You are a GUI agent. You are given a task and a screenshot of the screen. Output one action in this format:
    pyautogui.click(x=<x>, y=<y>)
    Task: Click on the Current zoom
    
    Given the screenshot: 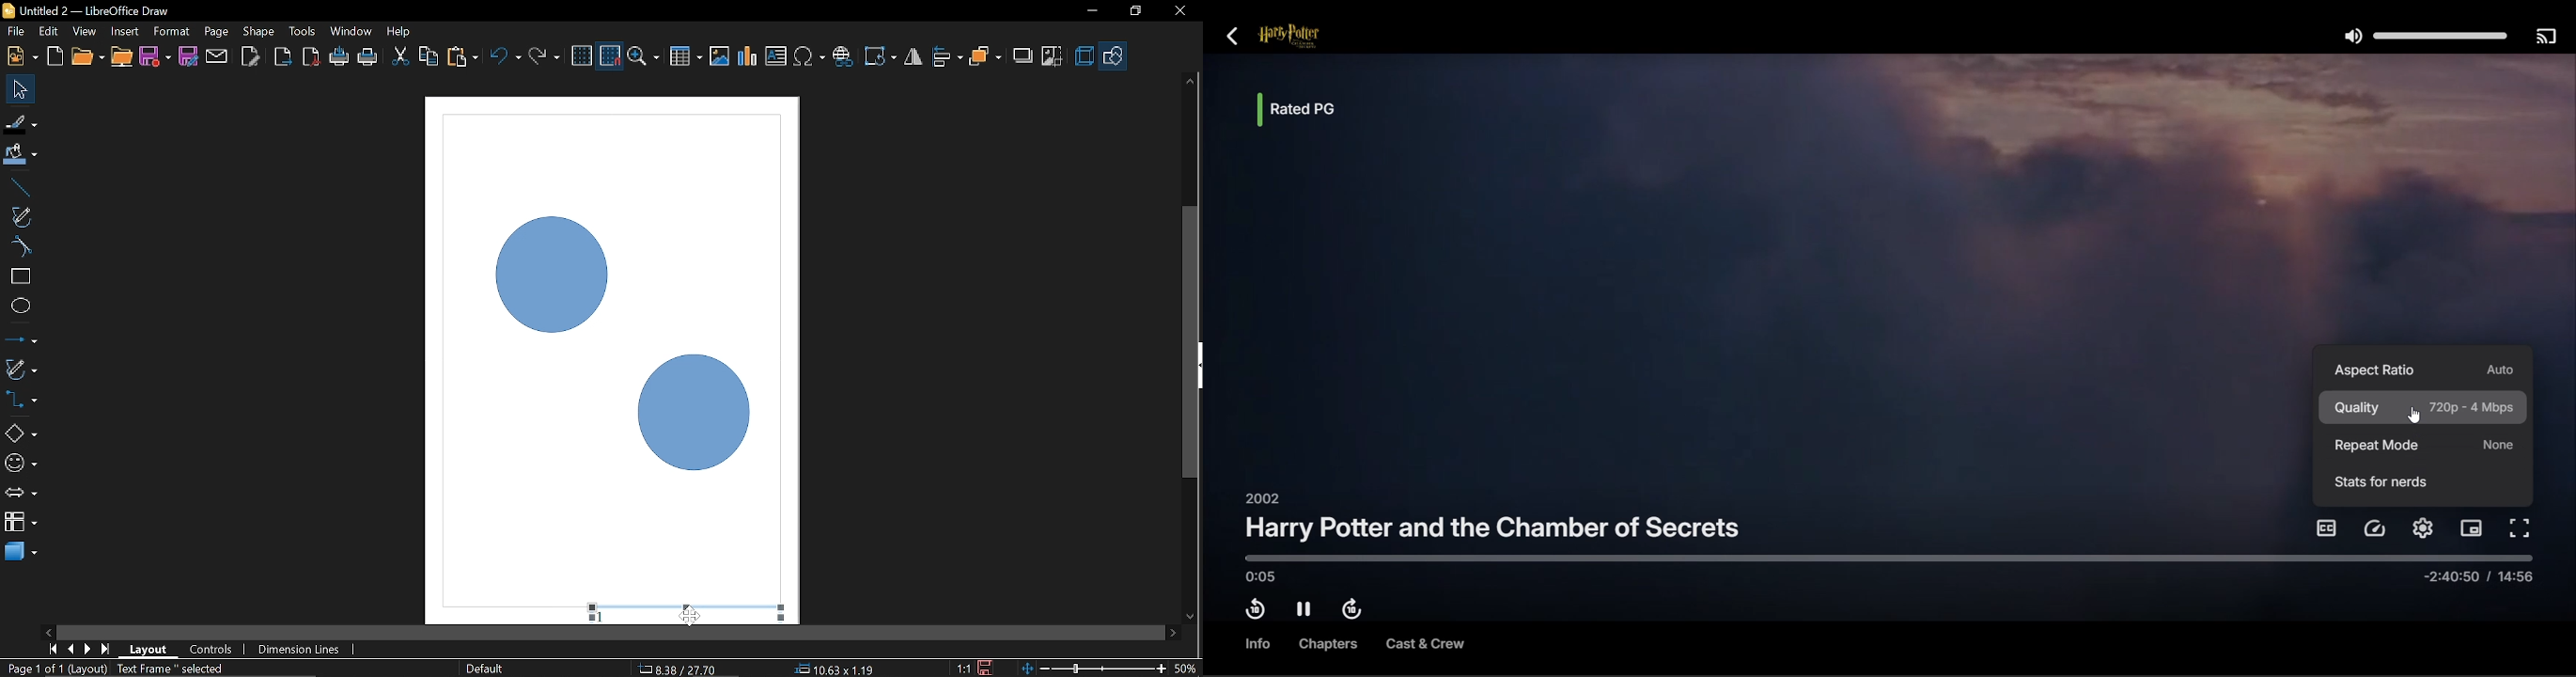 What is the action you would take?
    pyautogui.click(x=1186, y=668)
    